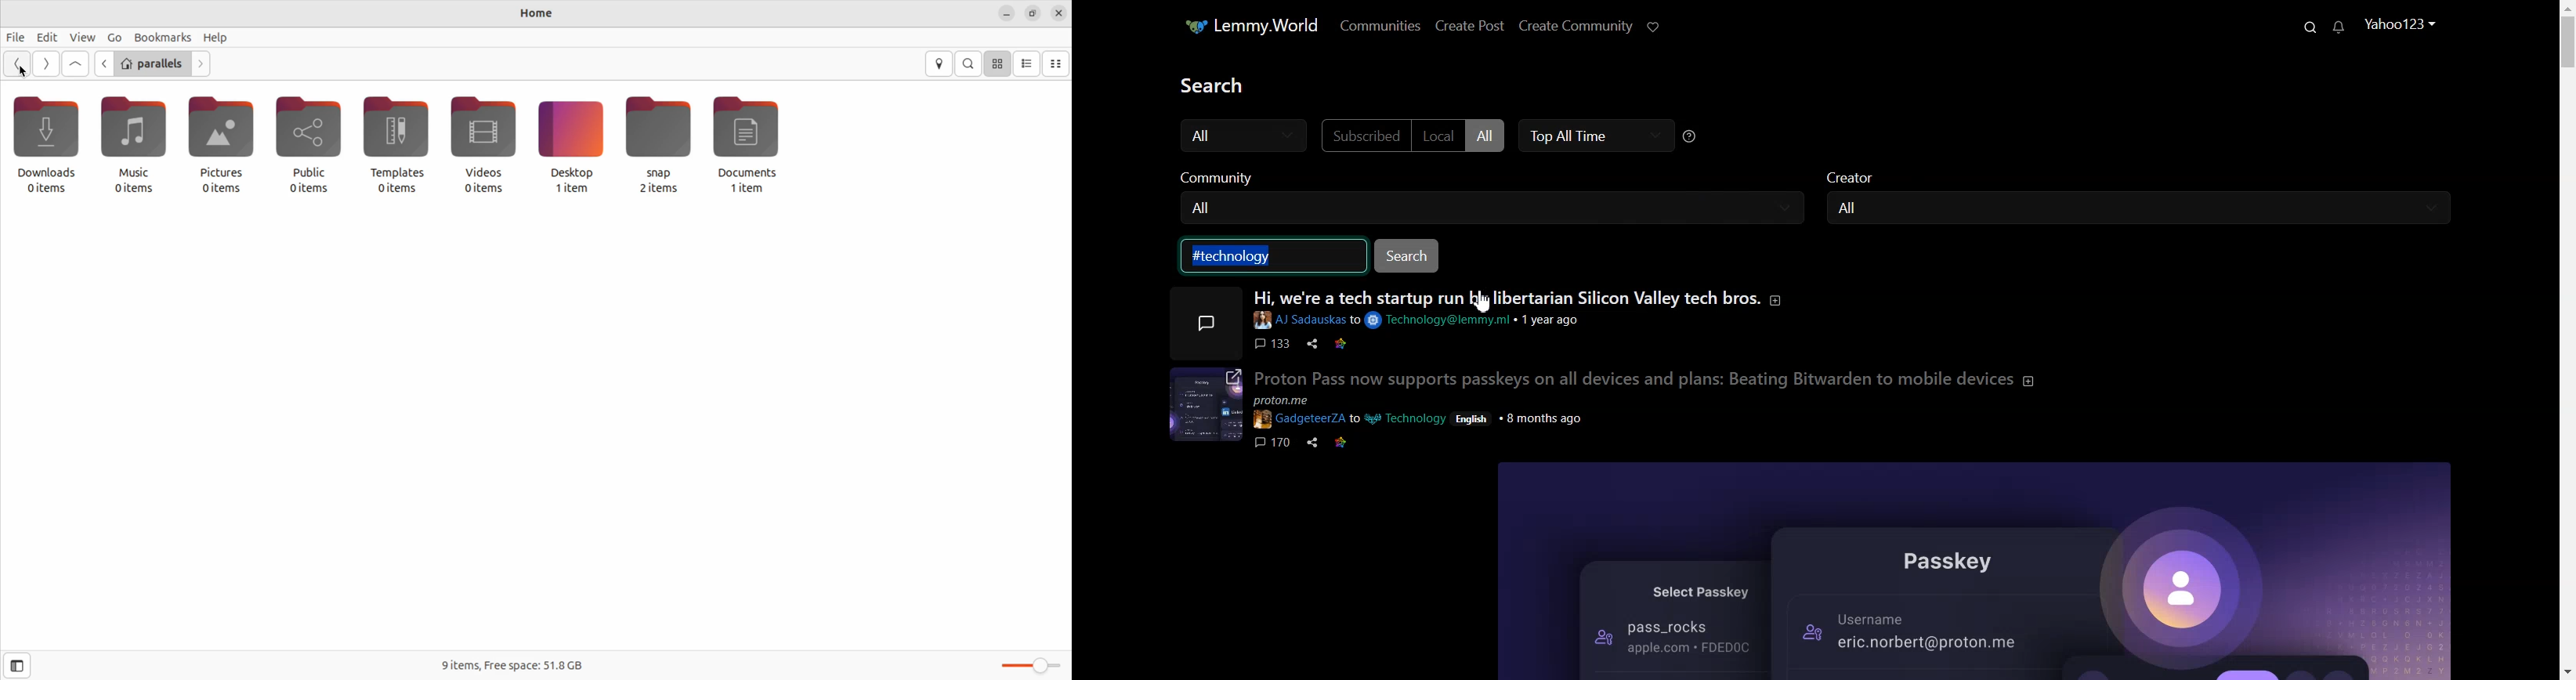 The height and width of the screenshot is (700, 2576). I want to click on Vertical scrollbar, so click(2567, 340).